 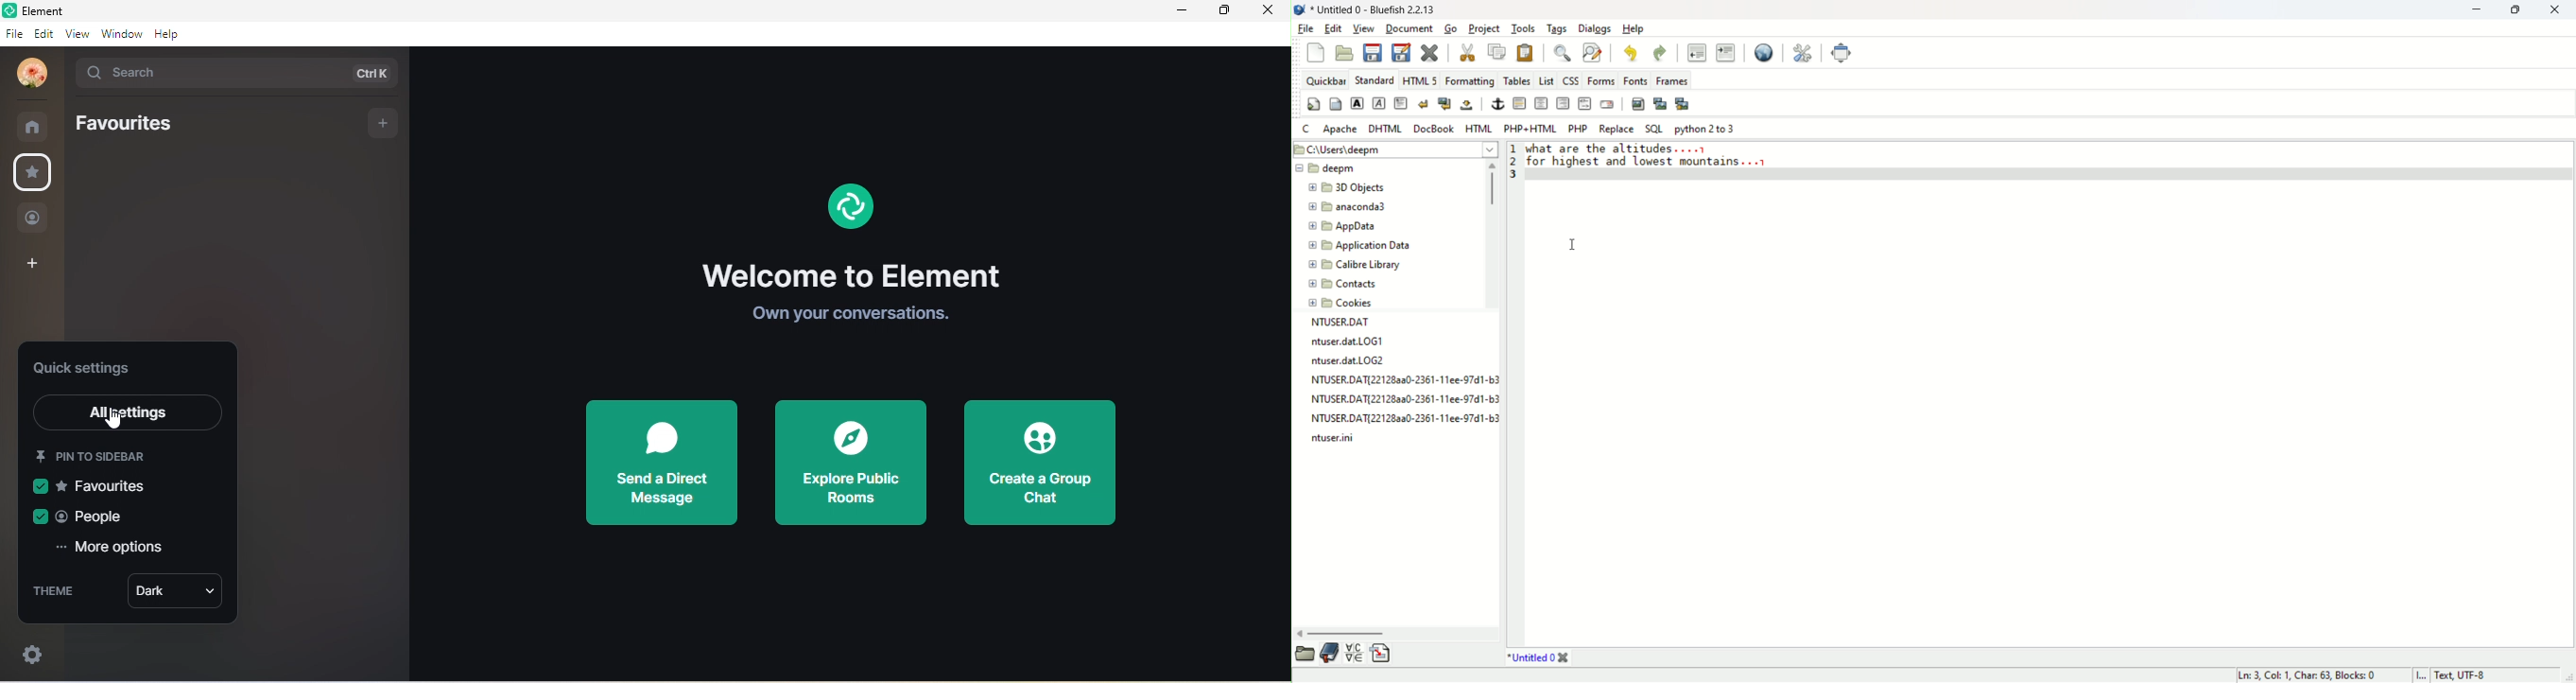 I want to click on logo, so click(x=1299, y=10).